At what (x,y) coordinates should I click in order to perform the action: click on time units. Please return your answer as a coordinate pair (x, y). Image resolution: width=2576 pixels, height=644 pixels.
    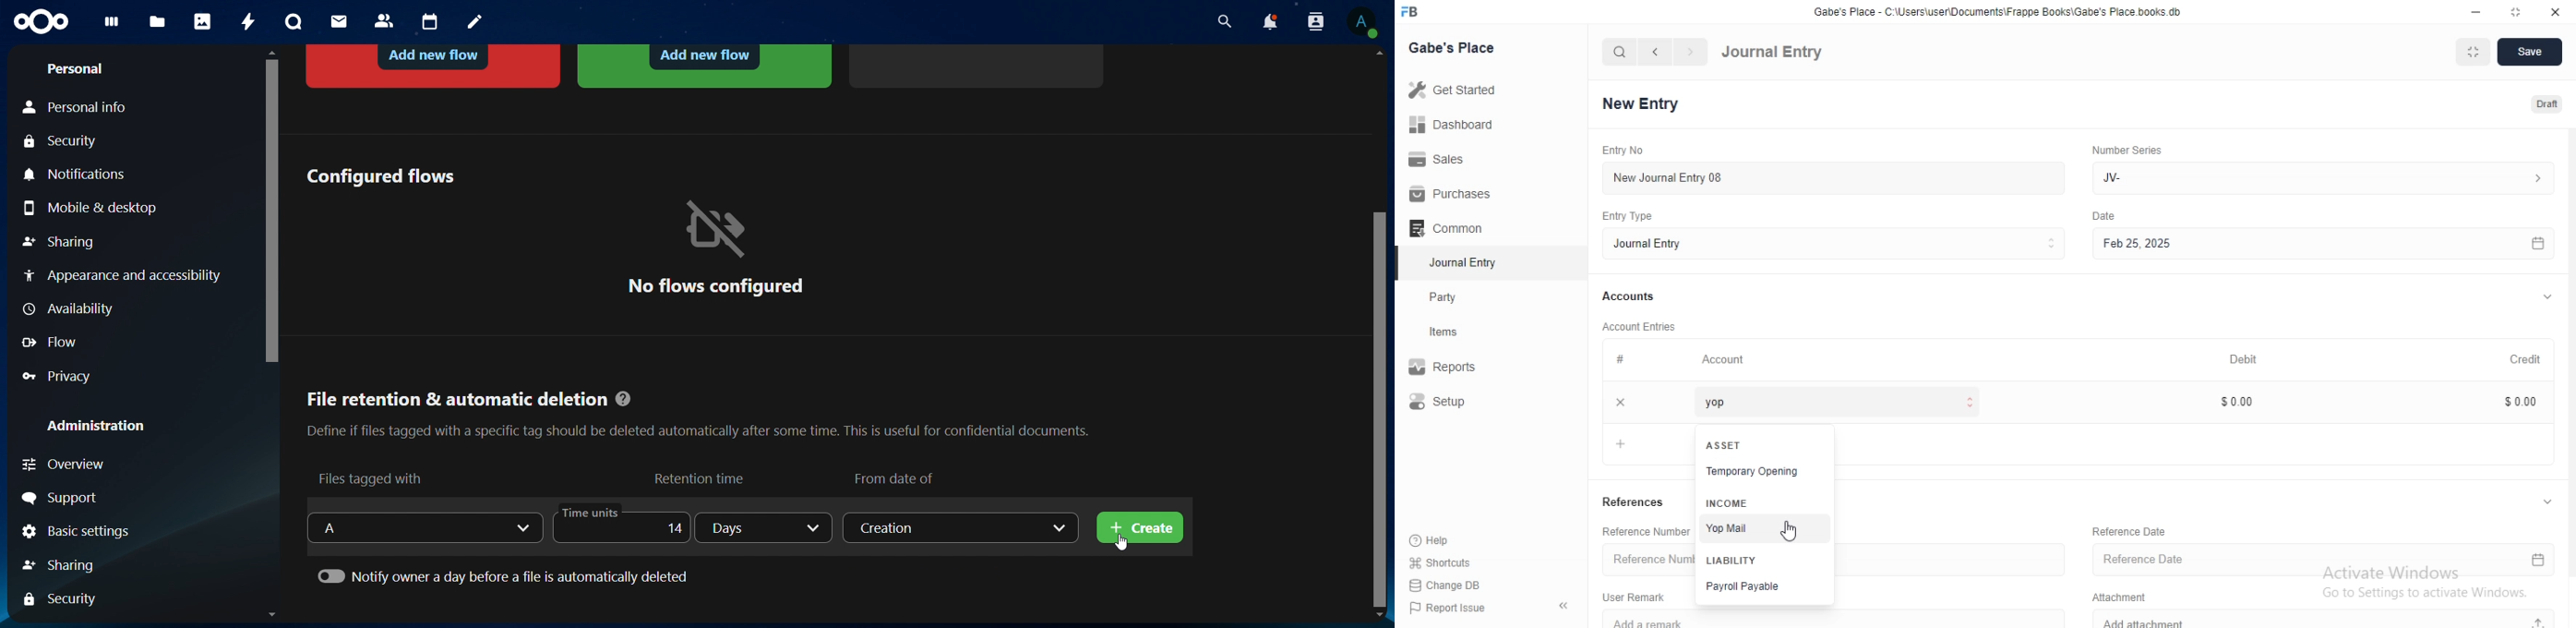
    Looking at the image, I should click on (617, 526).